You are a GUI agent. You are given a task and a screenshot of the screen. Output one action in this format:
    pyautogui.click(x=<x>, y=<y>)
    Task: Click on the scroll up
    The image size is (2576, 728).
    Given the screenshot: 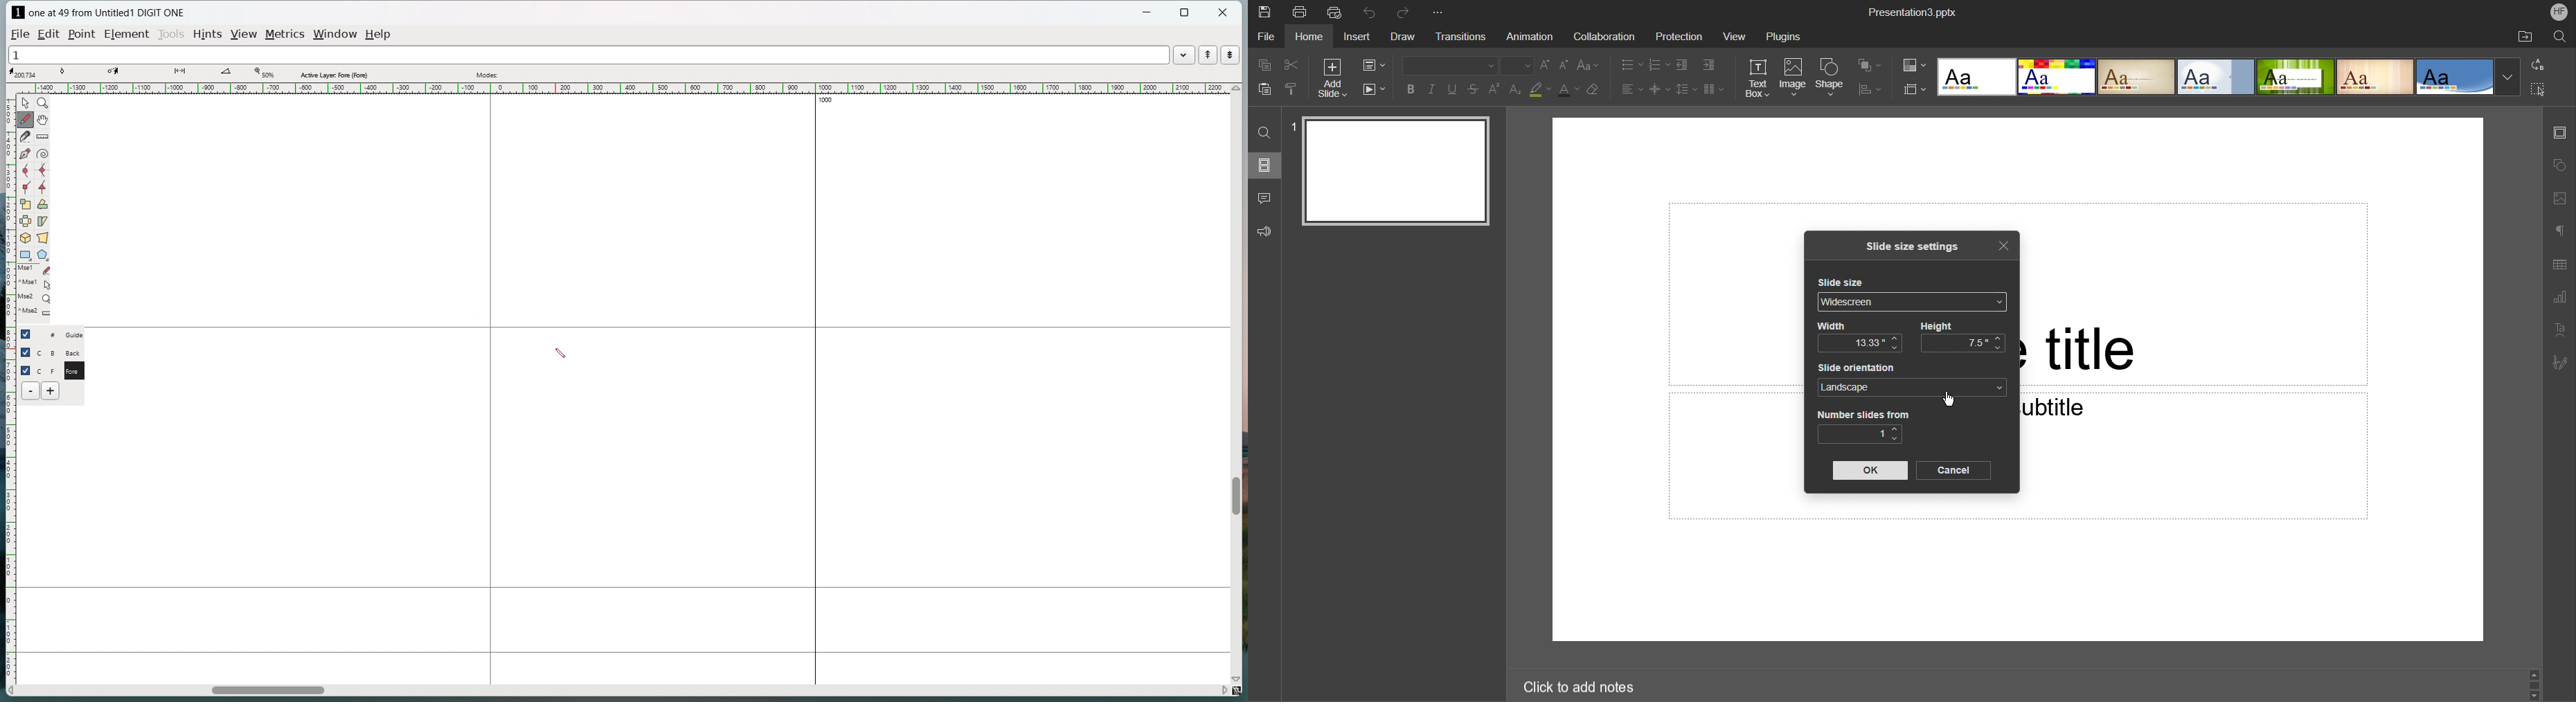 What is the action you would take?
    pyautogui.click(x=1235, y=88)
    